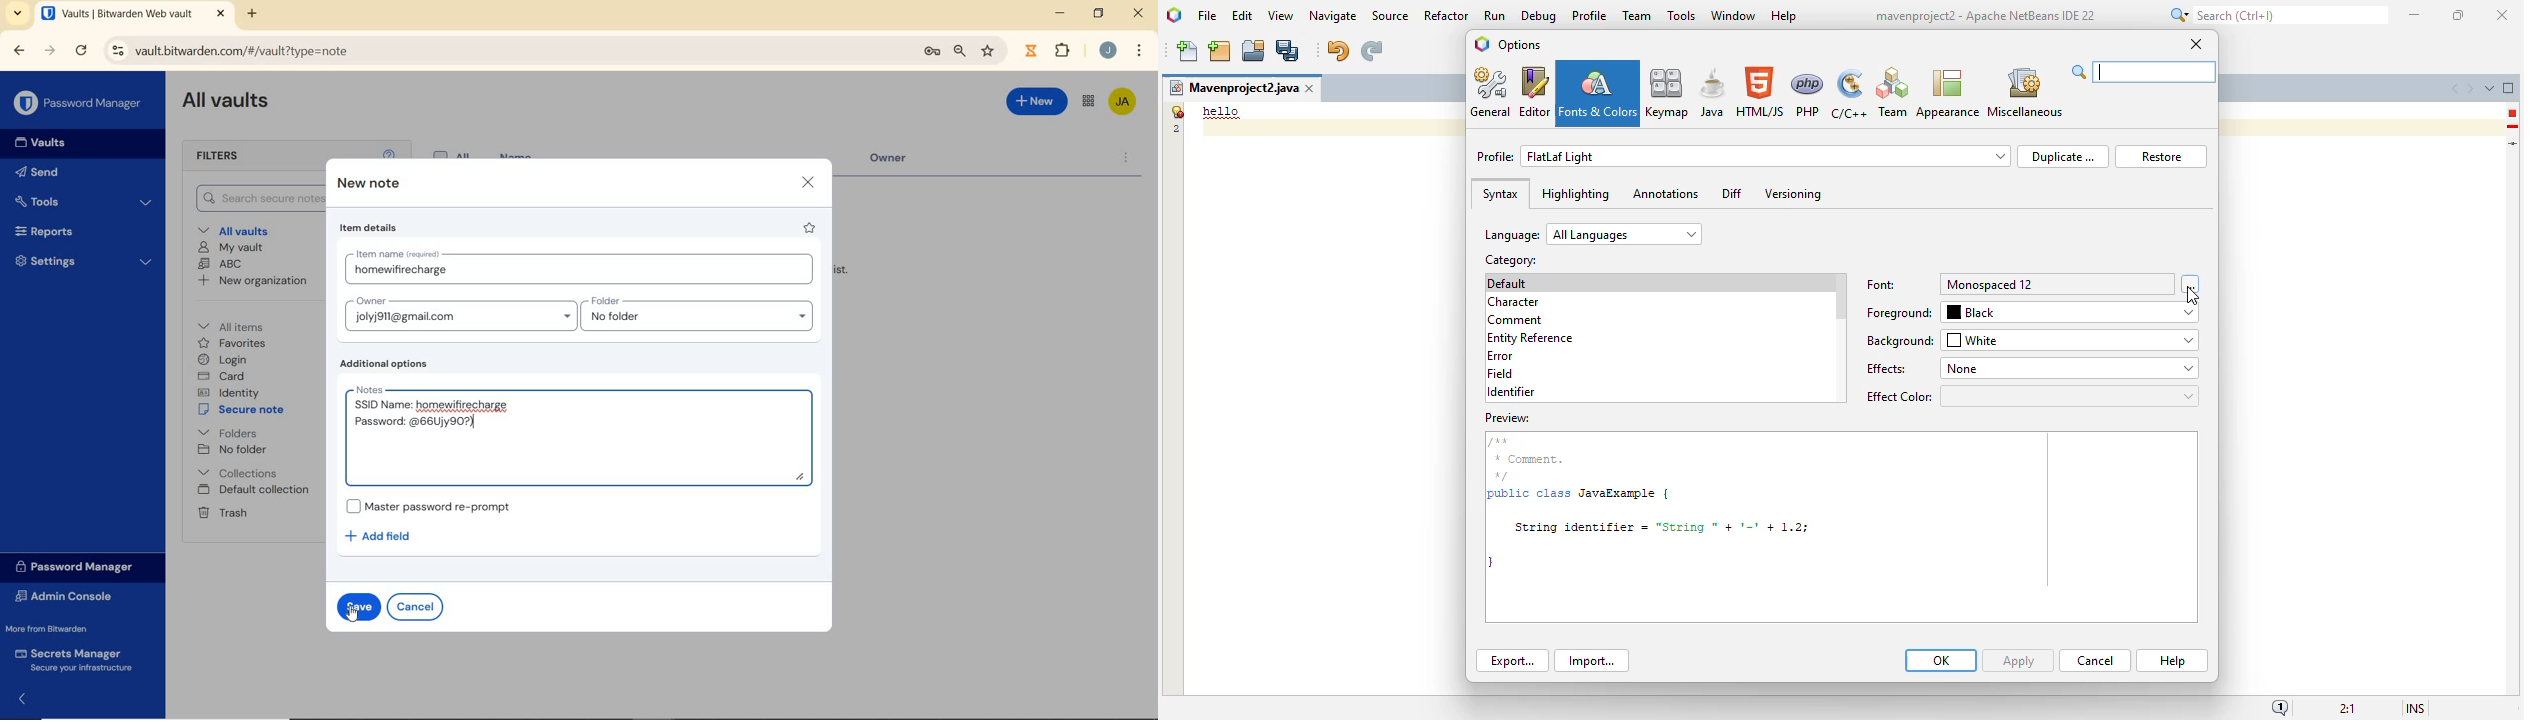 The image size is (2548, 728). Describe the element at coordinates (585, 434) in the screenshot. I see `notes` at that location.